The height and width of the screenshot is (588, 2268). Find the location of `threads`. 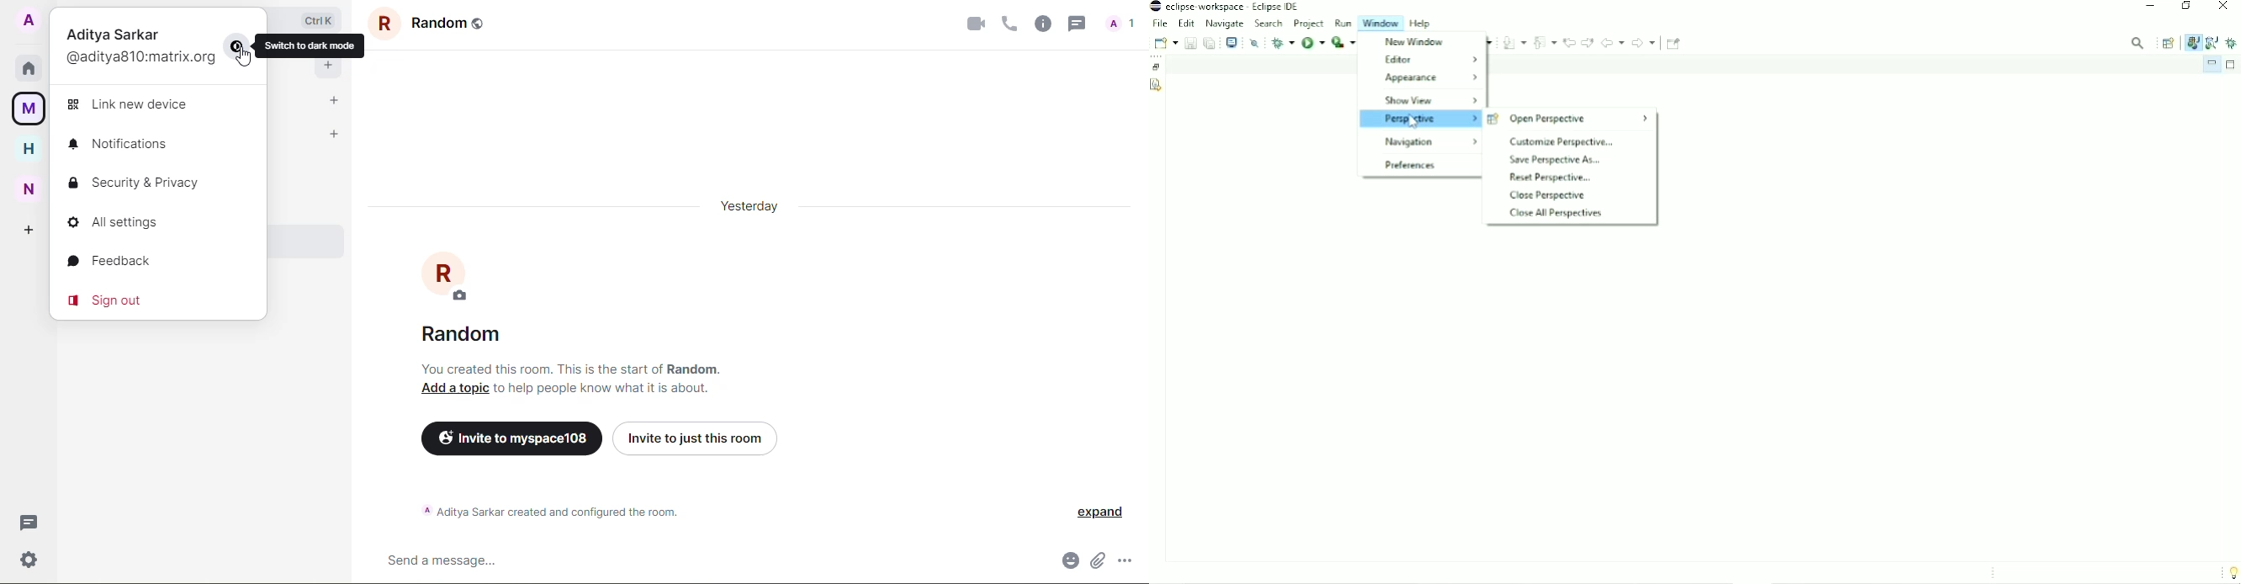

threads is located at coordinates (29, 522).